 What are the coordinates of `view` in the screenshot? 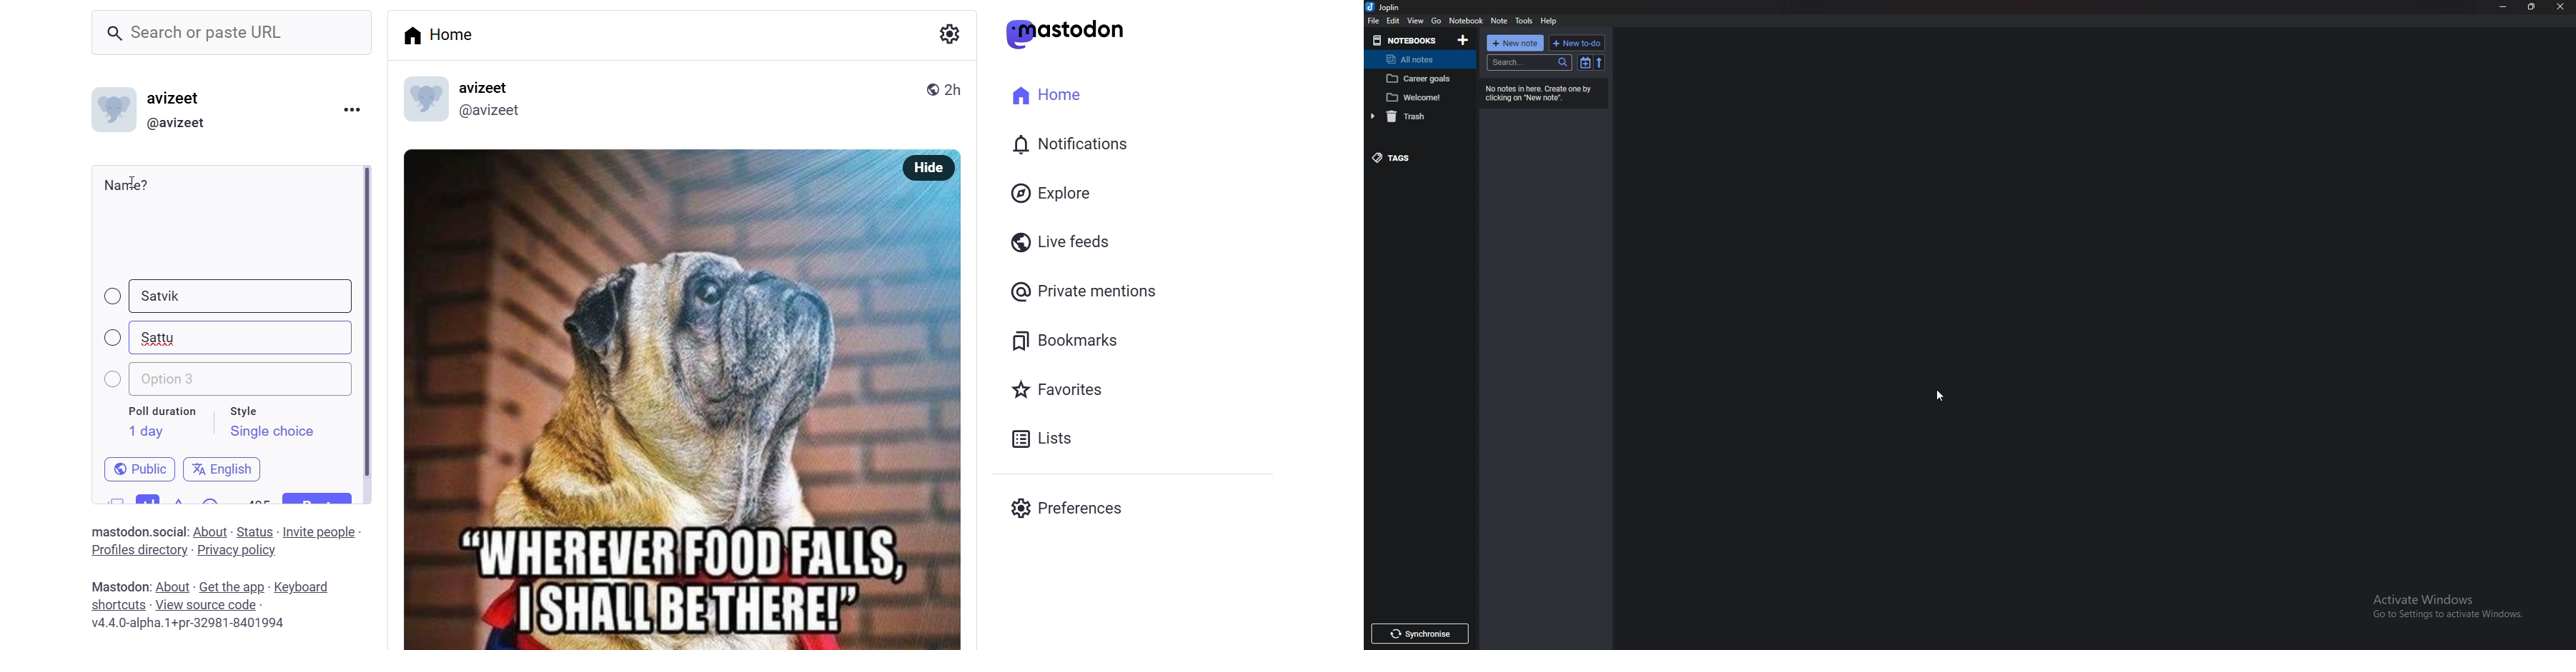 It's located at (1416, 20).